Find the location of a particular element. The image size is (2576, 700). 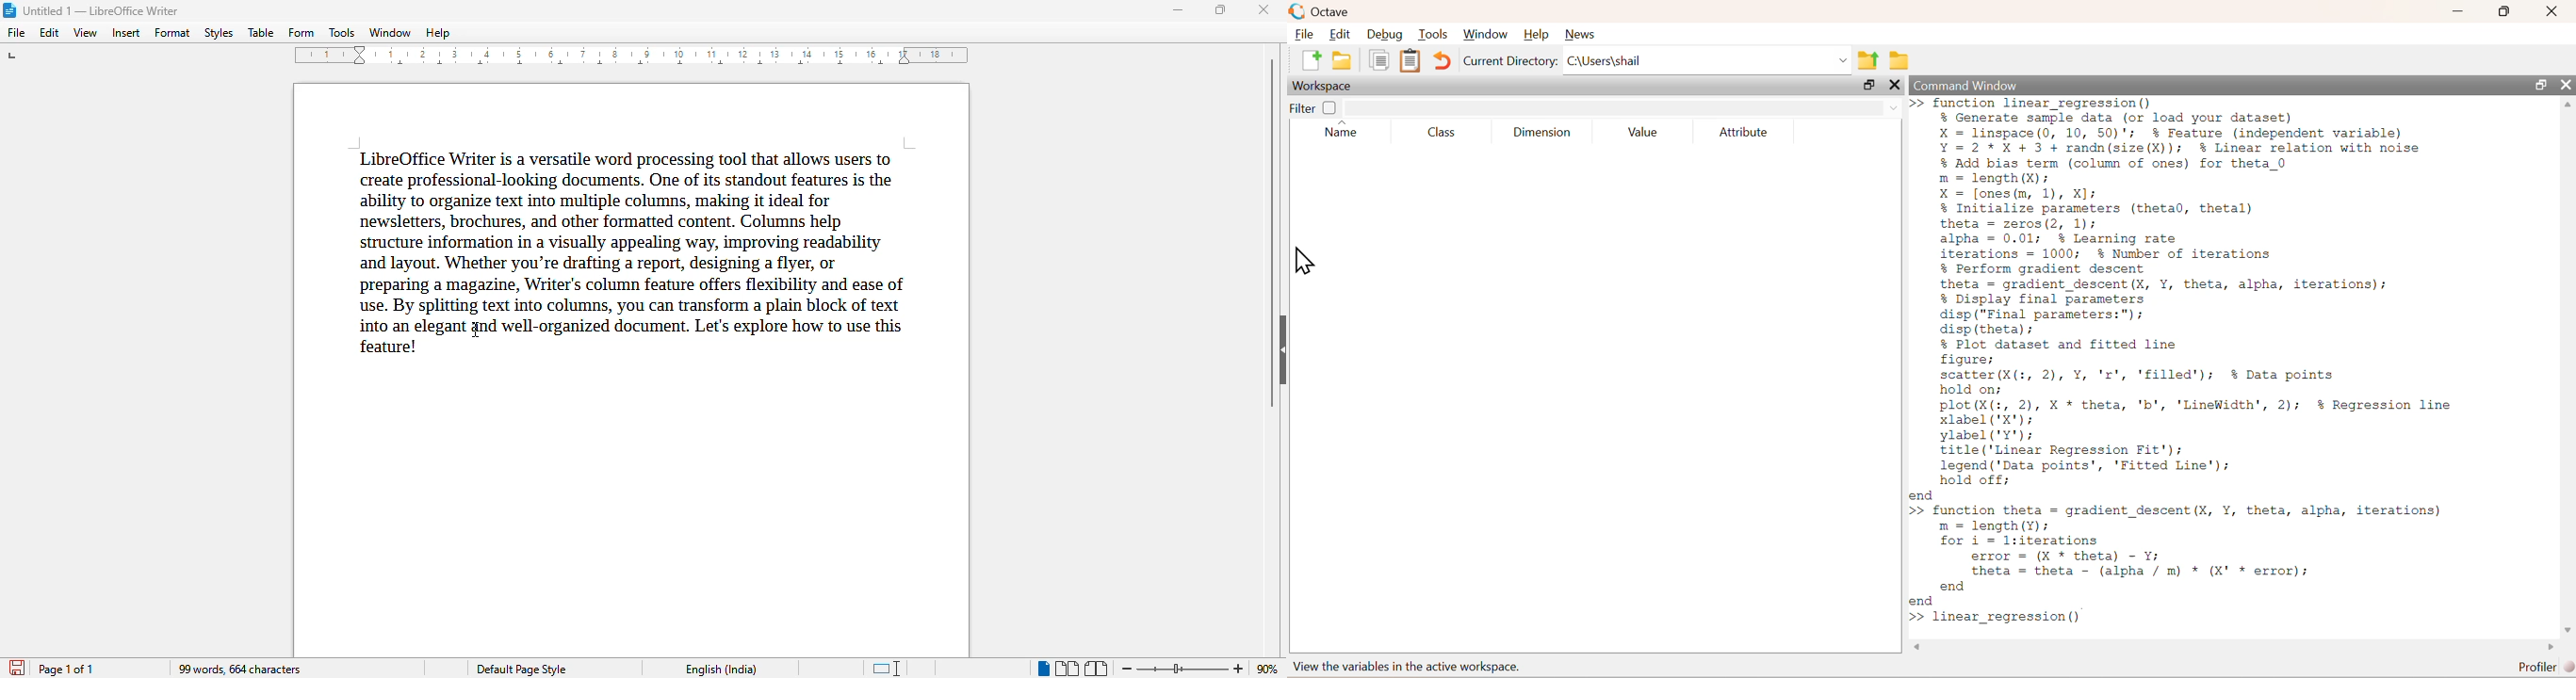

single-page view is located at coordinates (1042, 669).